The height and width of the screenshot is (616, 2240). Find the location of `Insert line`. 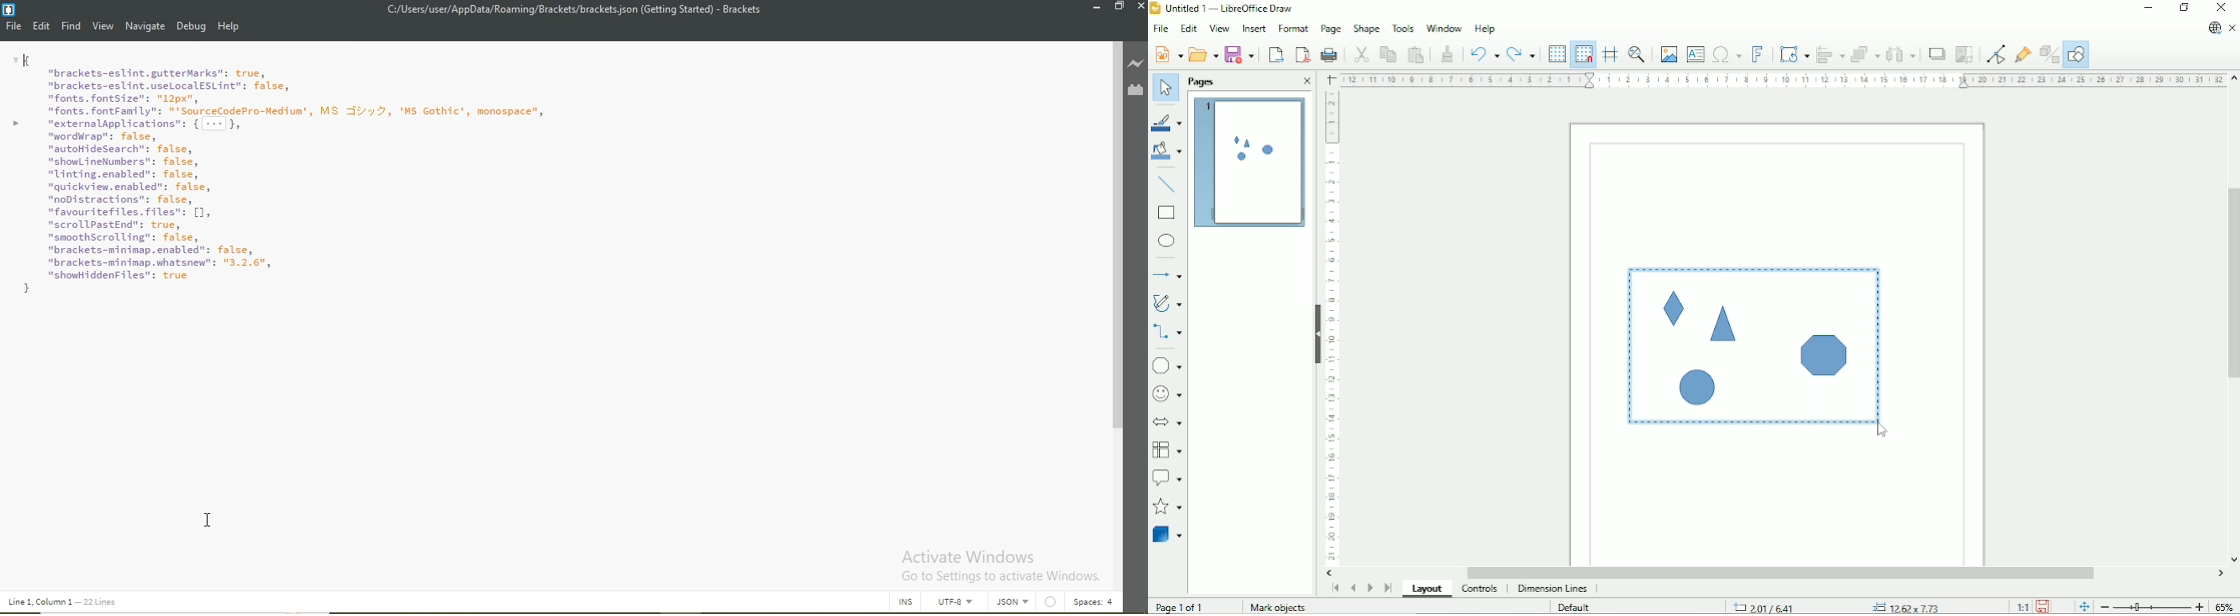

Insert line is located at coordinates (1167, 186).